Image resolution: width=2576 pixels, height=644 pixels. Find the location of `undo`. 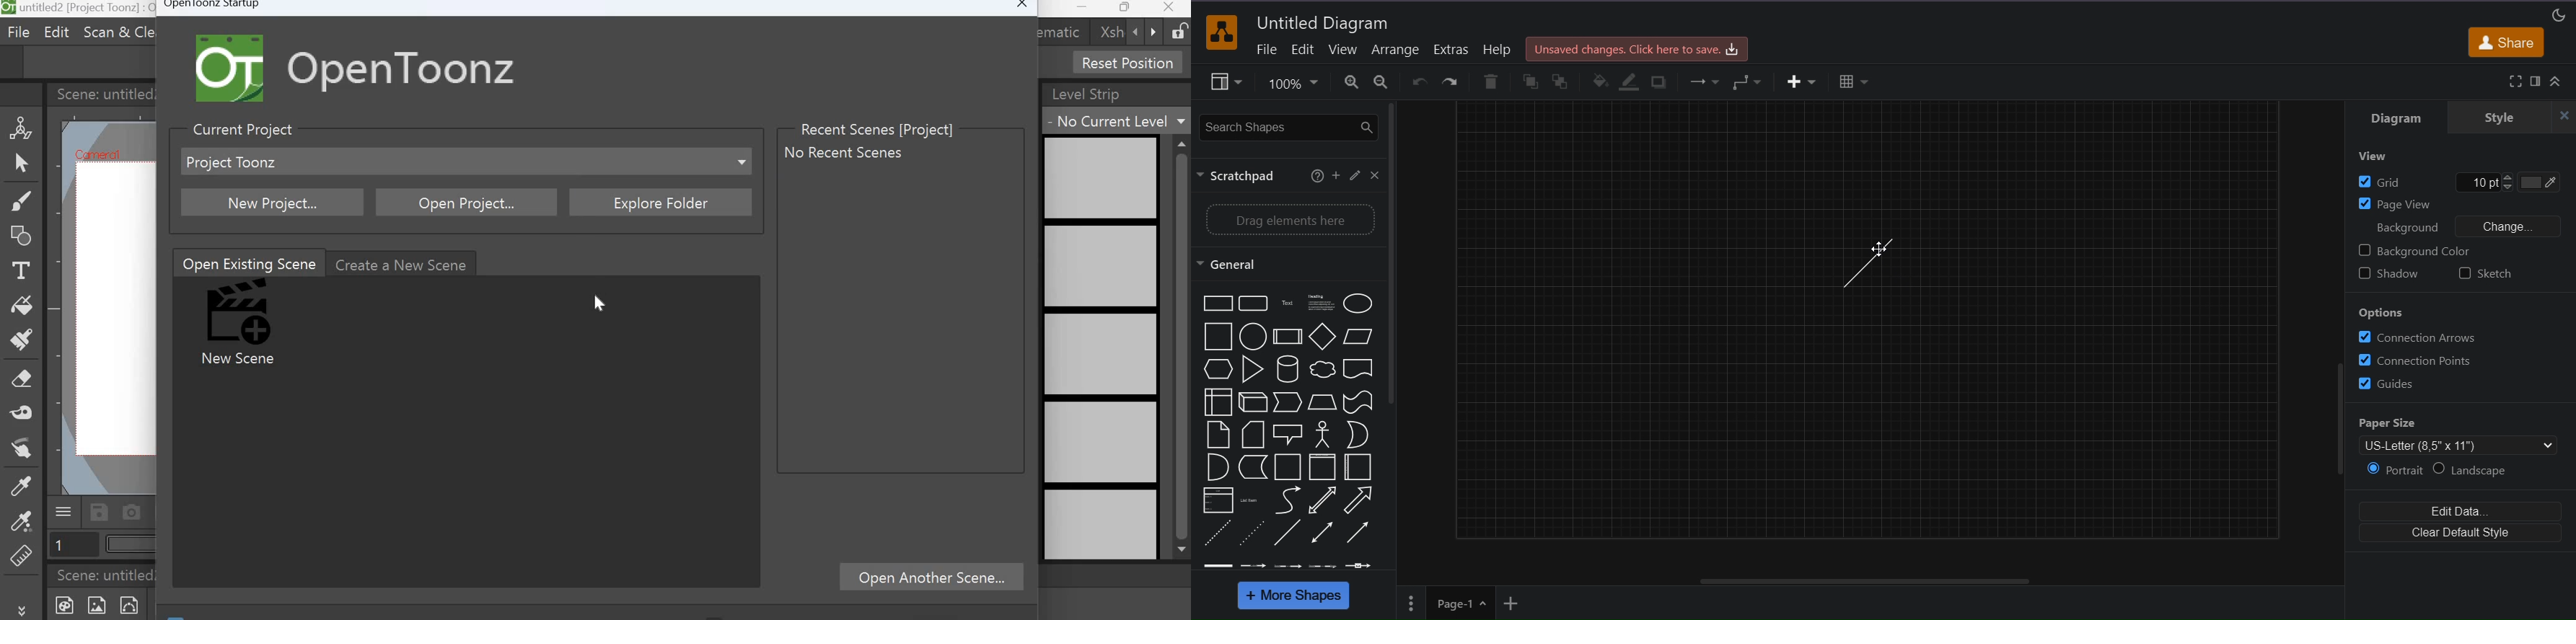

undo is located at coordinates (1419, 81).